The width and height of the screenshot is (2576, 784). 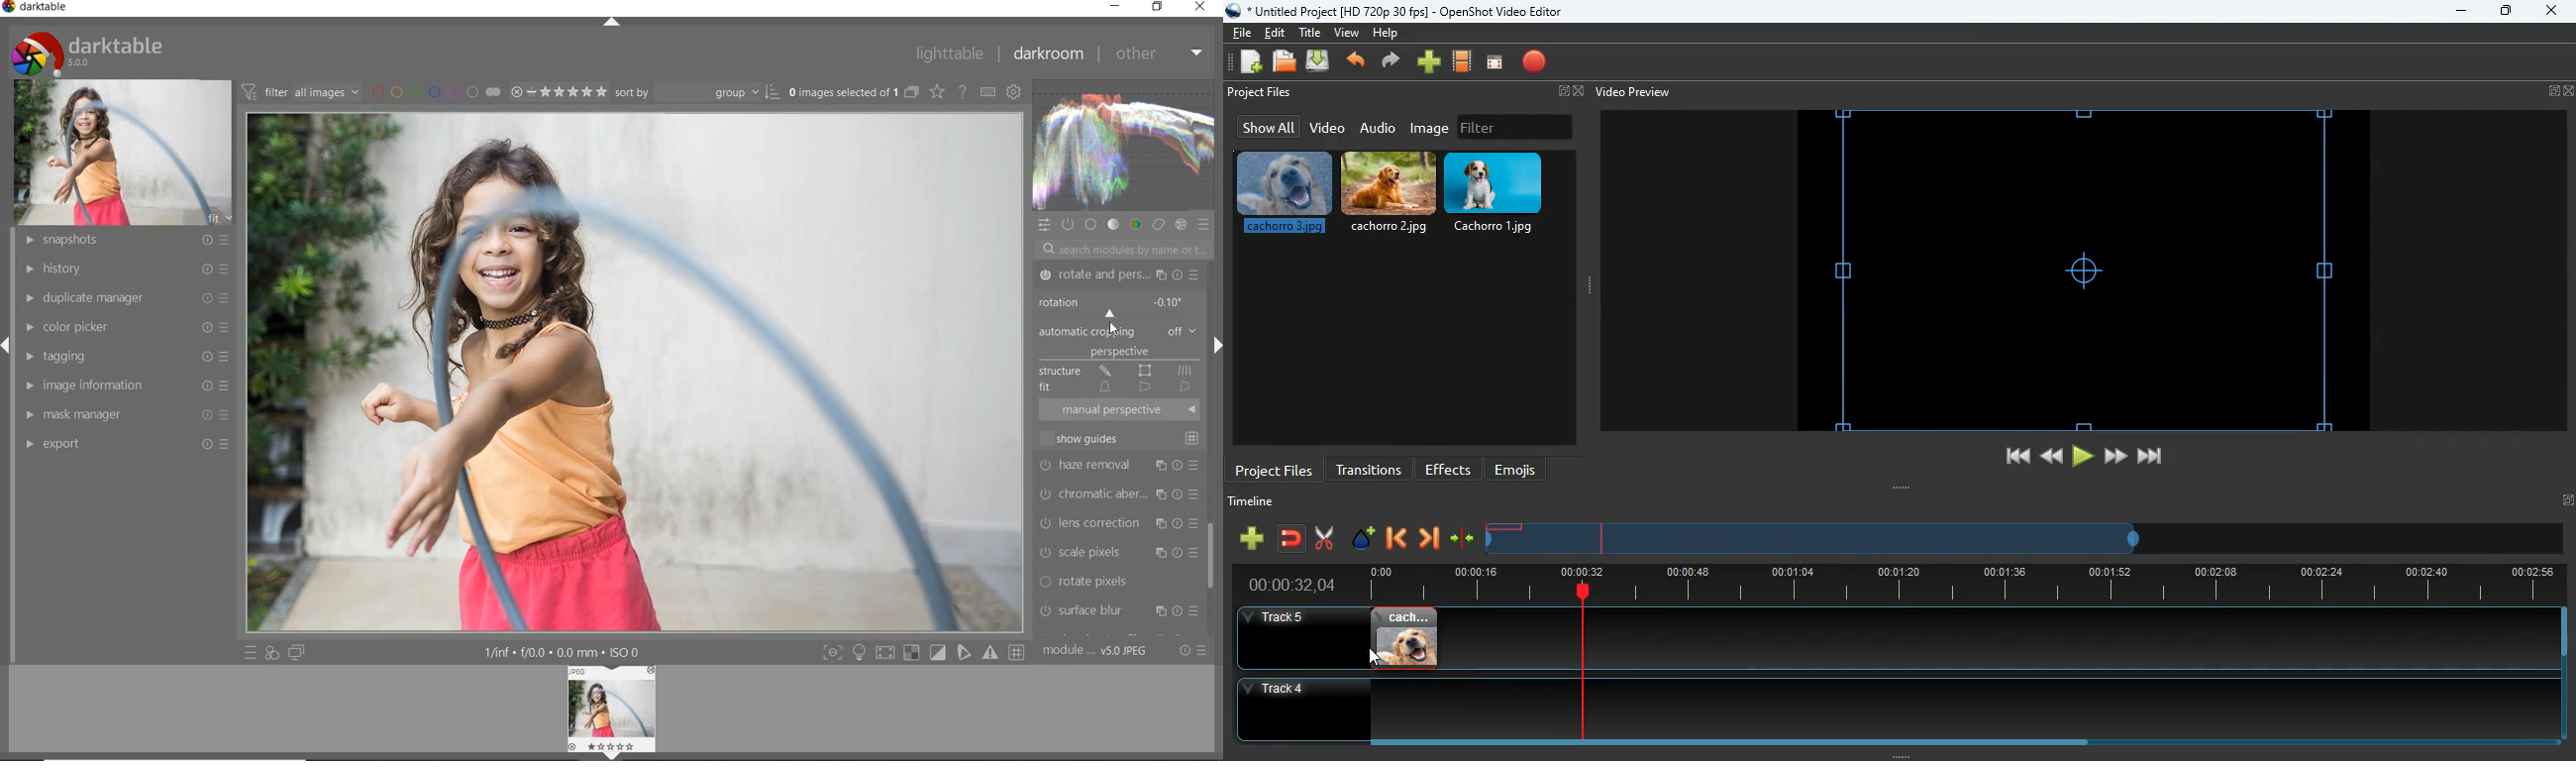 What do you see at coordinates (1326, 129) in the screenshot?
I see `video` at bounding box center [1326, 129].